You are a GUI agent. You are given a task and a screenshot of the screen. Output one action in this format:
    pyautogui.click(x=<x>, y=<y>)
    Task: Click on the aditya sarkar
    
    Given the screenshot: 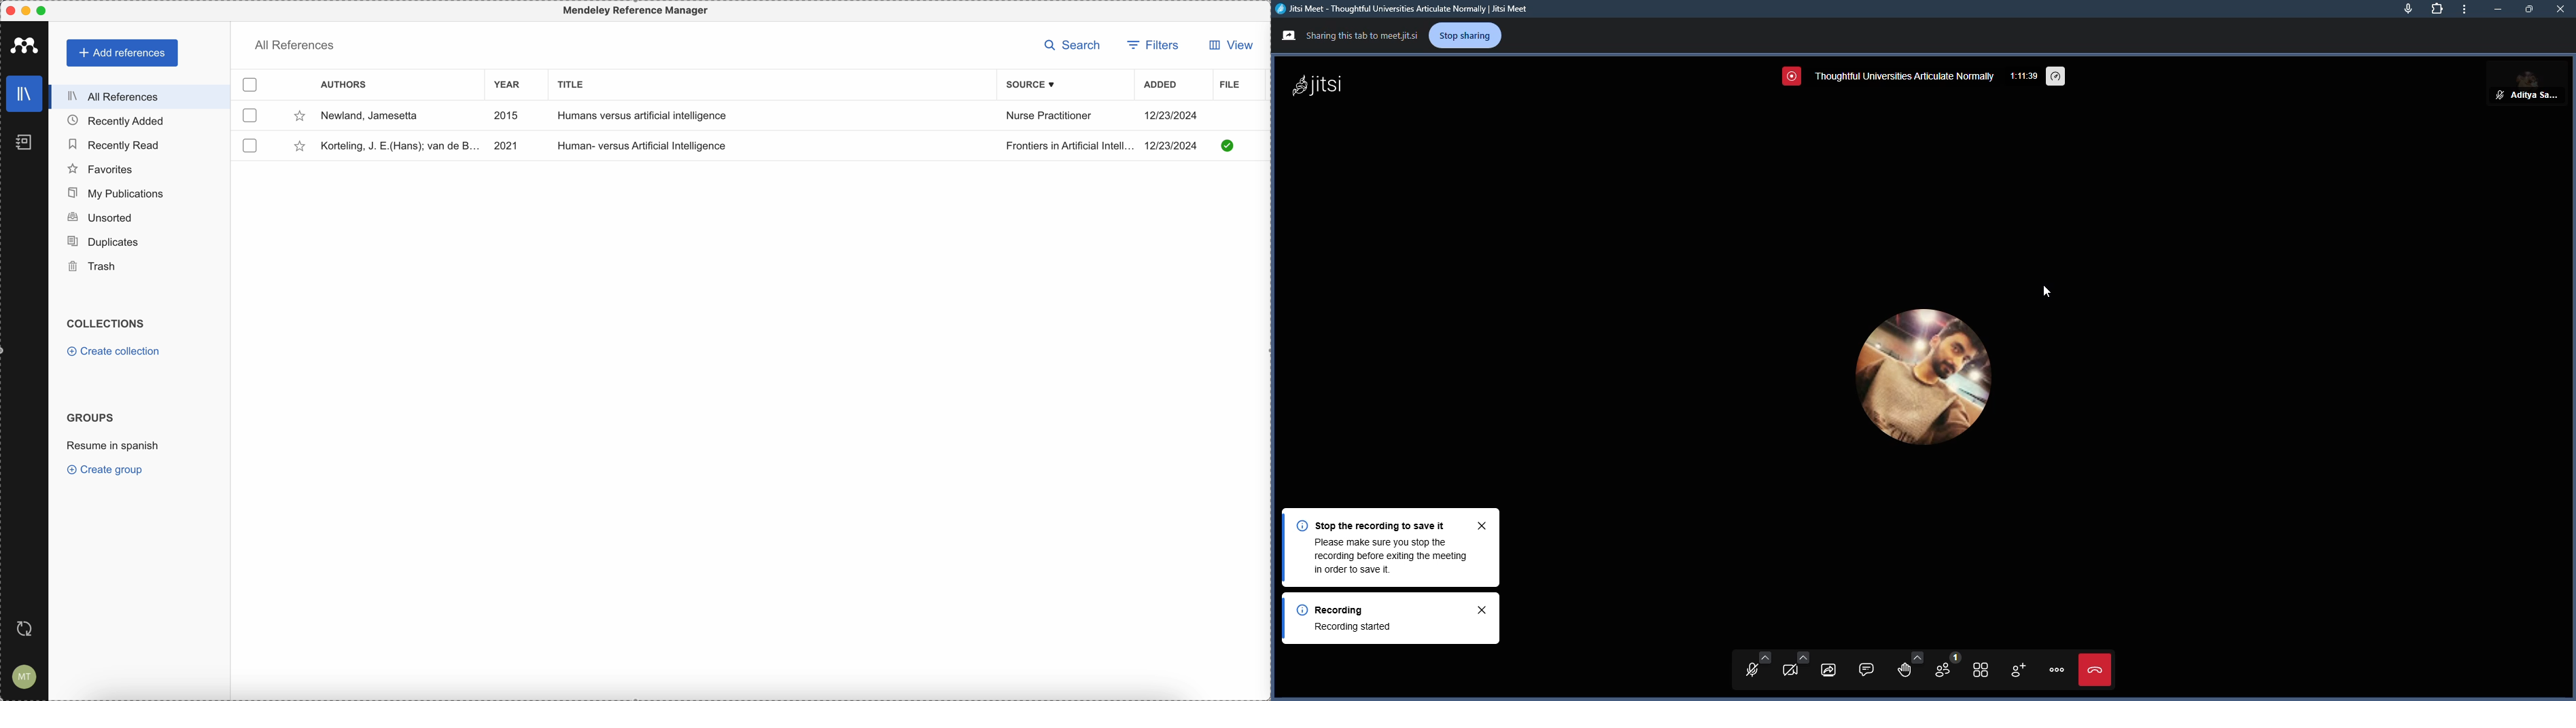 What is the action you would take?
    pyautogui.click(x=2528, y=83)
    